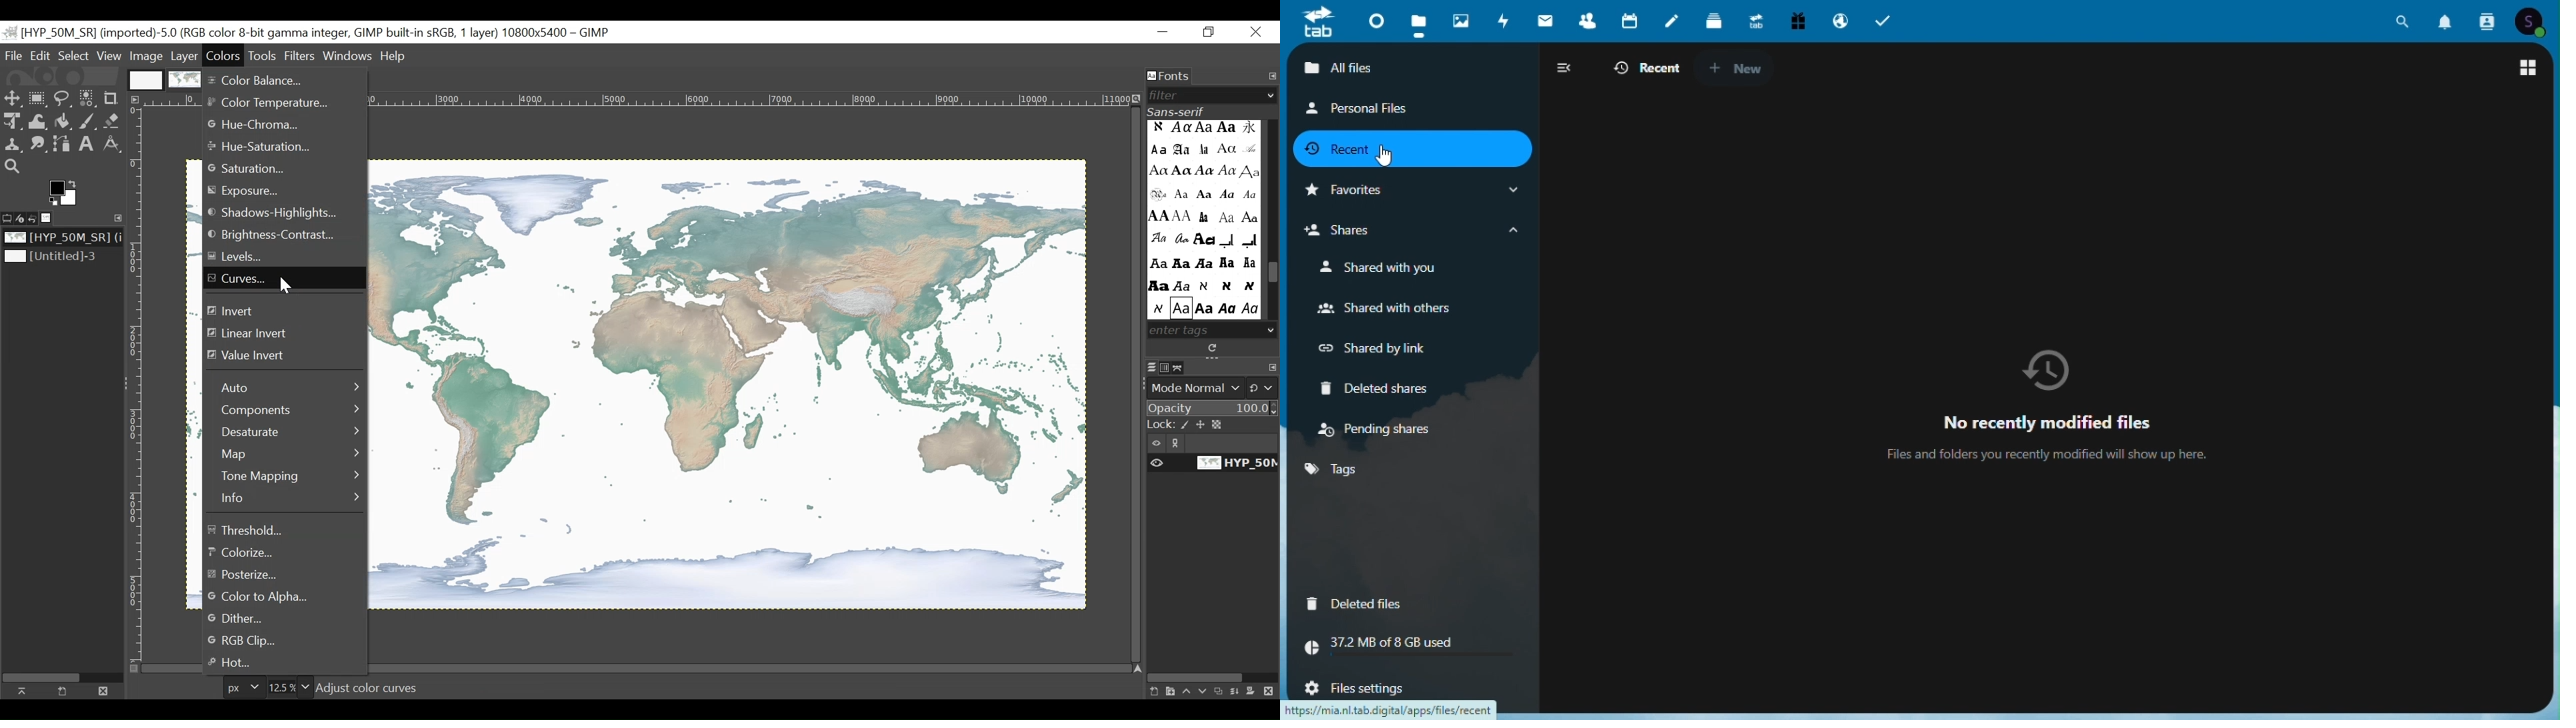 This screenshot has height=728, width=2576. What do you see at coordinates (277, 80) in the screenshot?
I see `Color Balance` at bounding box center [277, 80].